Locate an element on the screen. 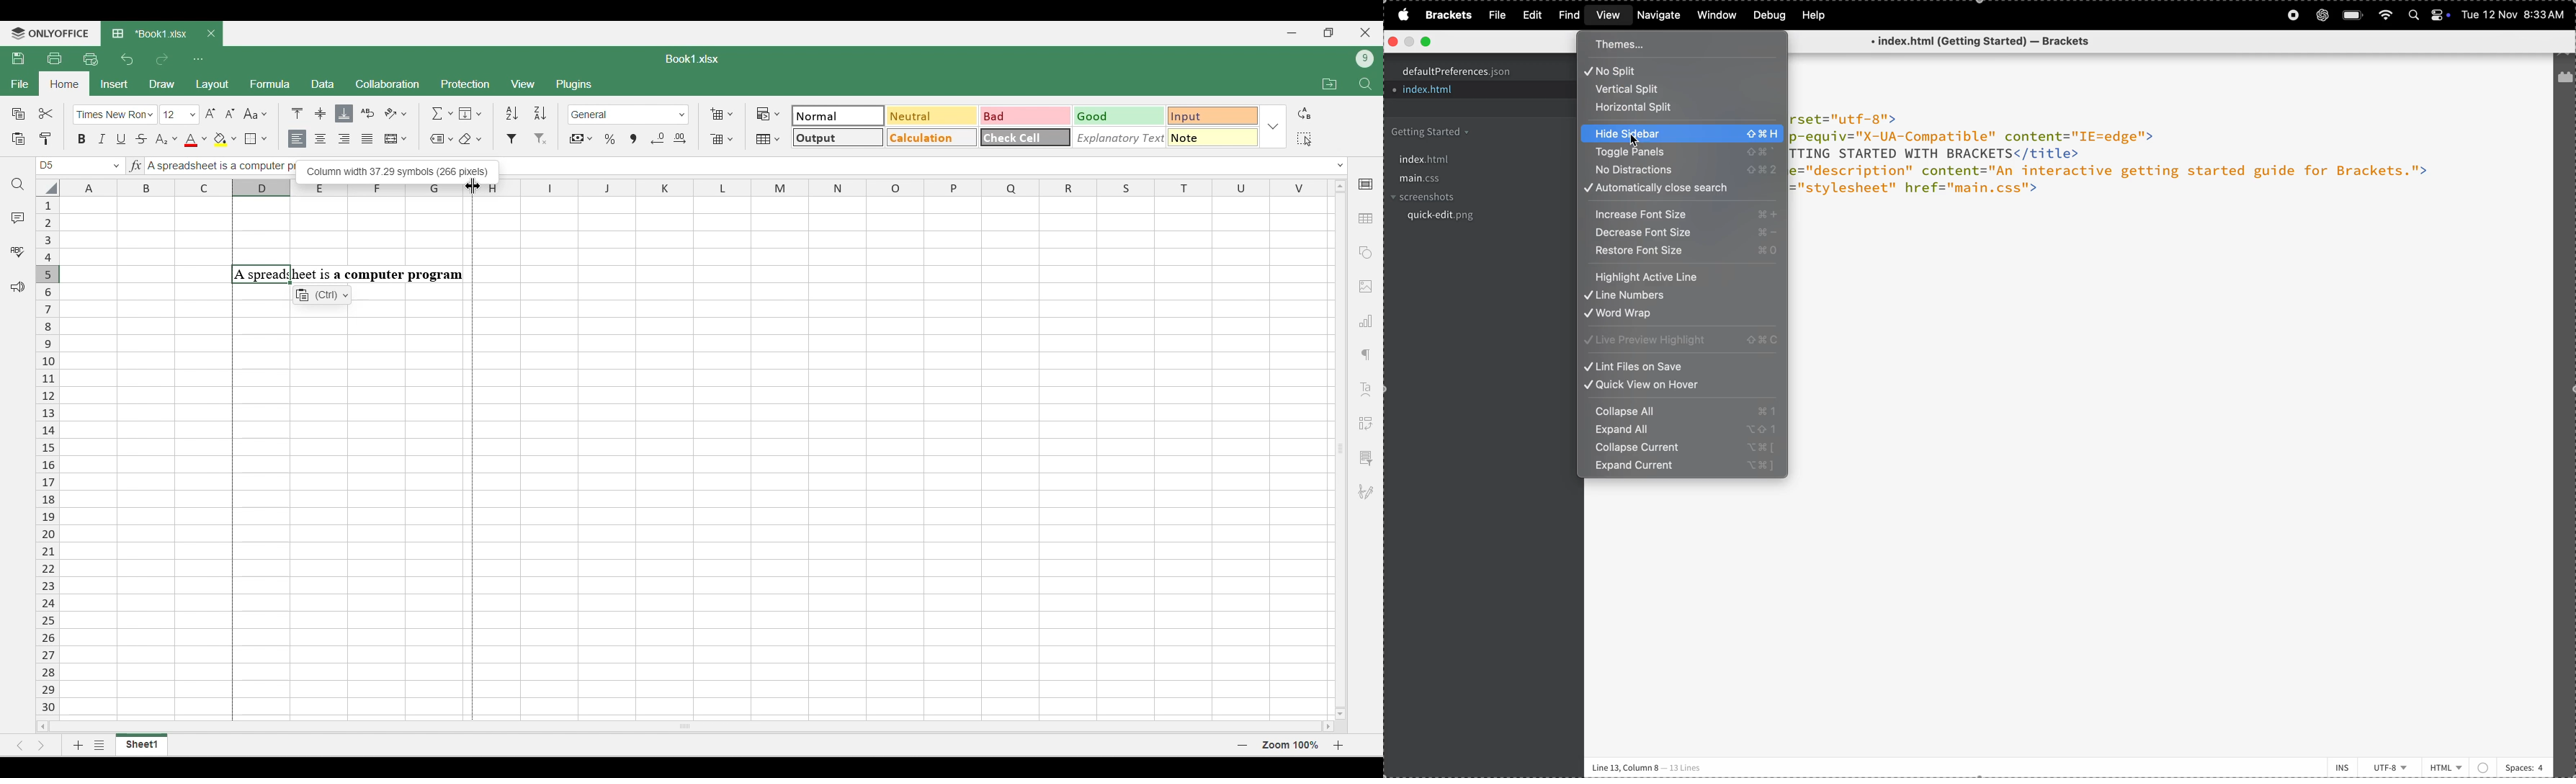  find is located at coordinates (1567, 15).